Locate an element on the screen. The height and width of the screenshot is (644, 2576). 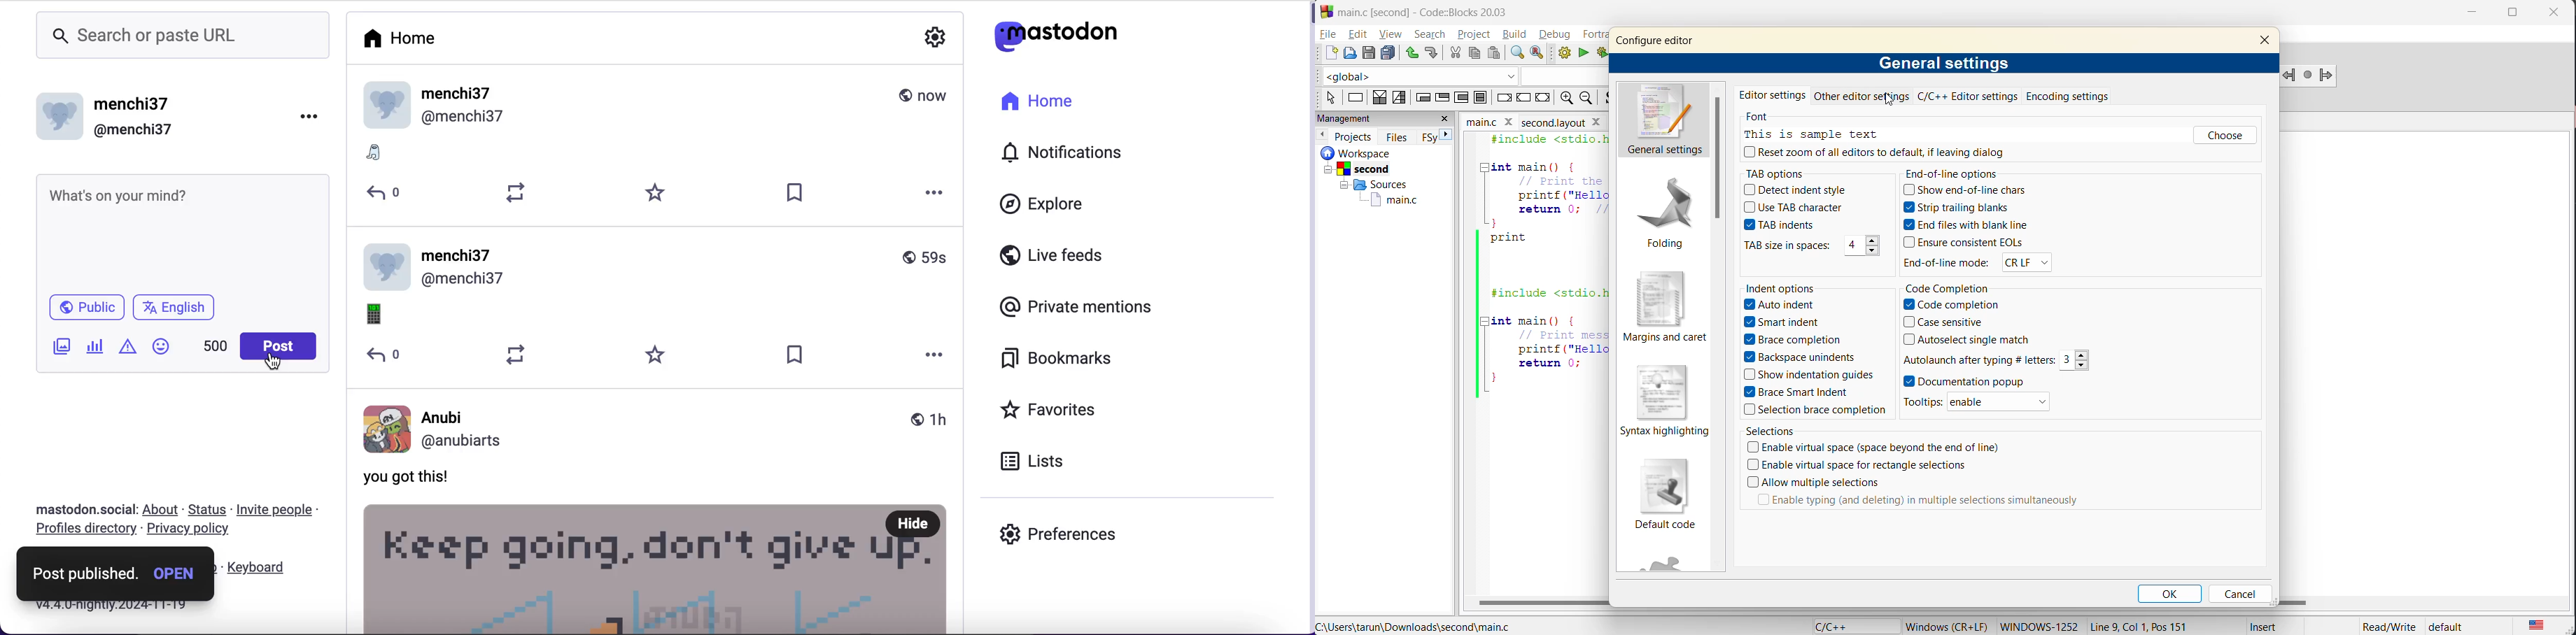
selections is located at coordinates (1941, 431).